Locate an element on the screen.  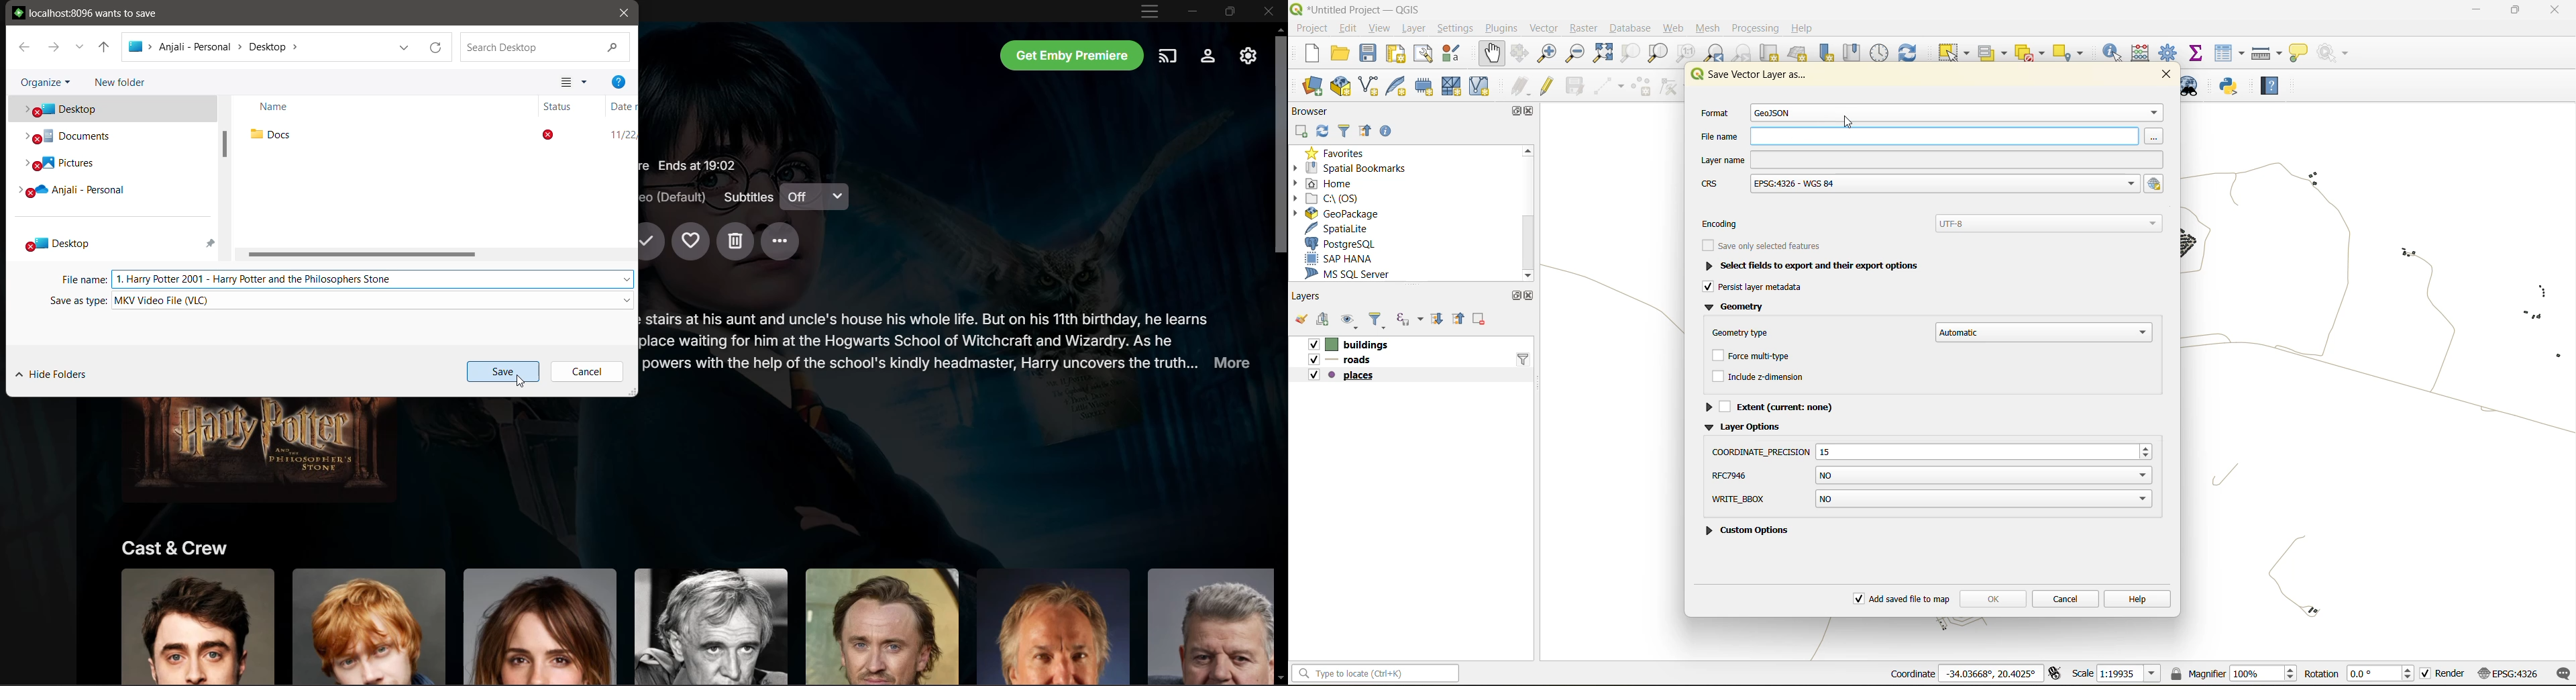
browser is located at coordinates (1315, 109).